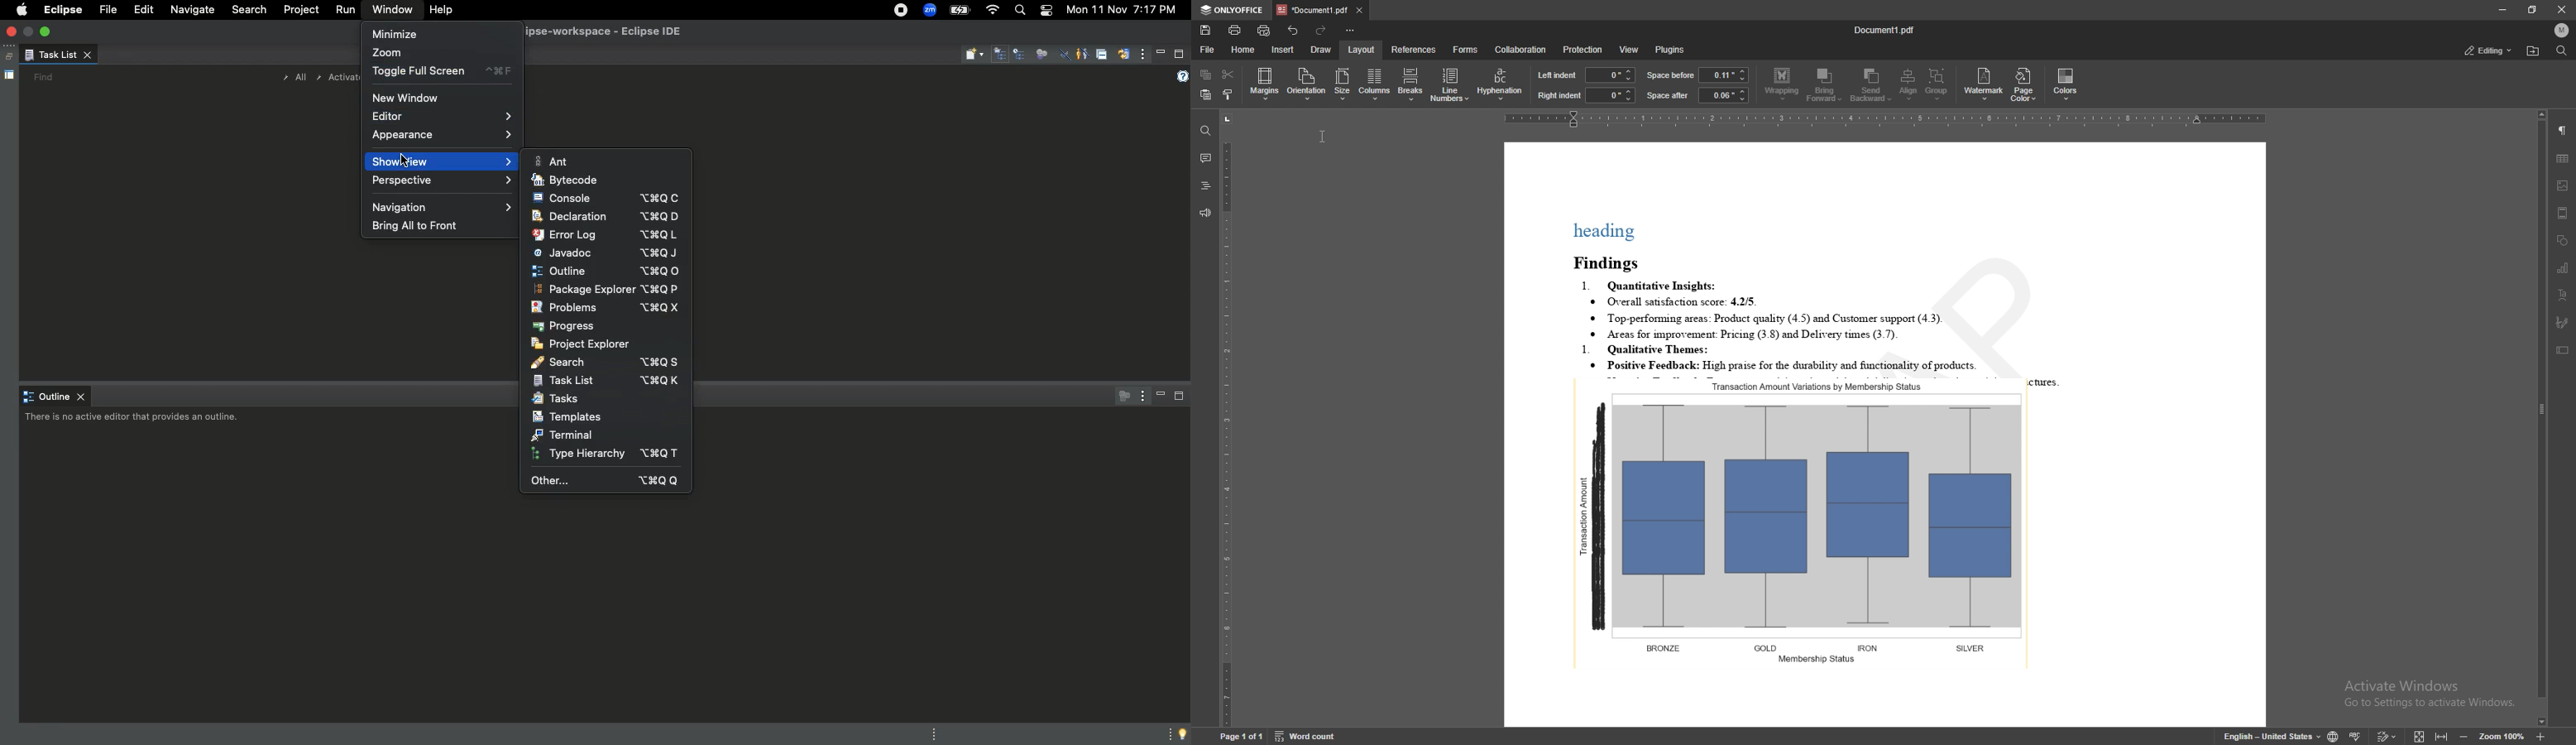  What do you see at coordinates (1889, 118) in the screenshot?
I see `horizontal scale` at bounding box center [1889, 118].